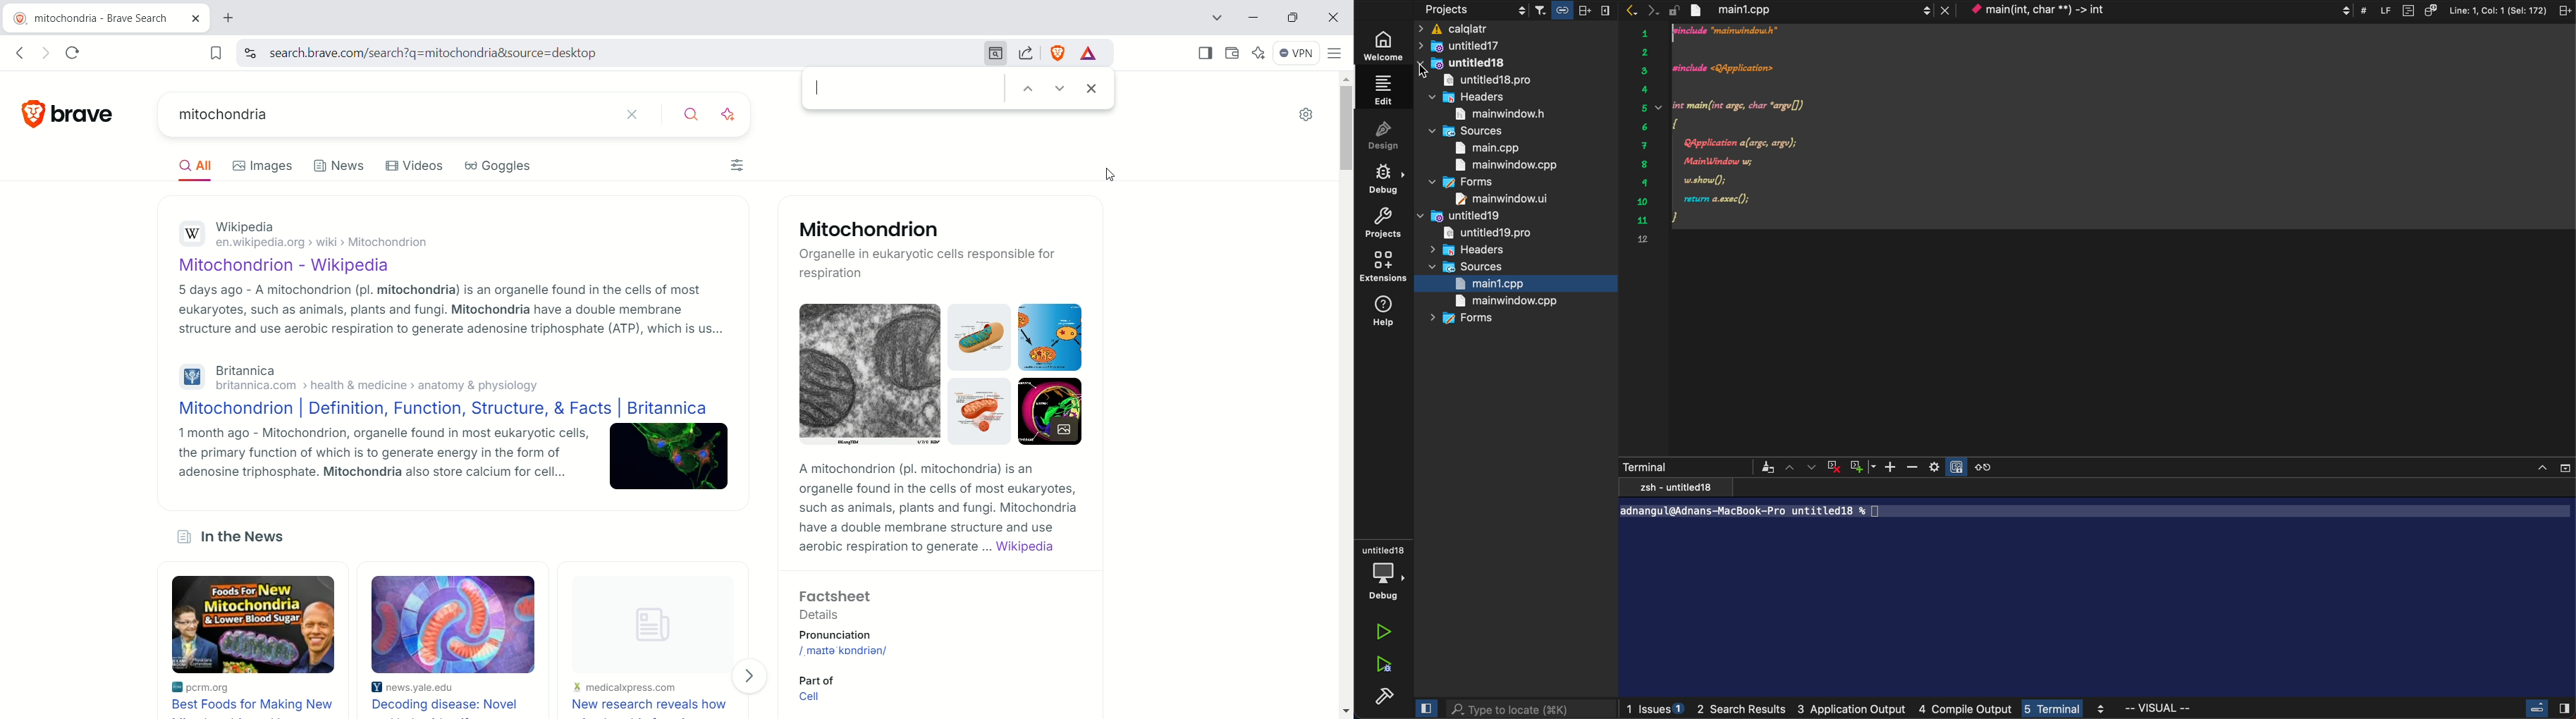  What do you see at coordinates (1427, 708) in the screenshot?
I see `close slidebar` at bounding box center [1427, 708].